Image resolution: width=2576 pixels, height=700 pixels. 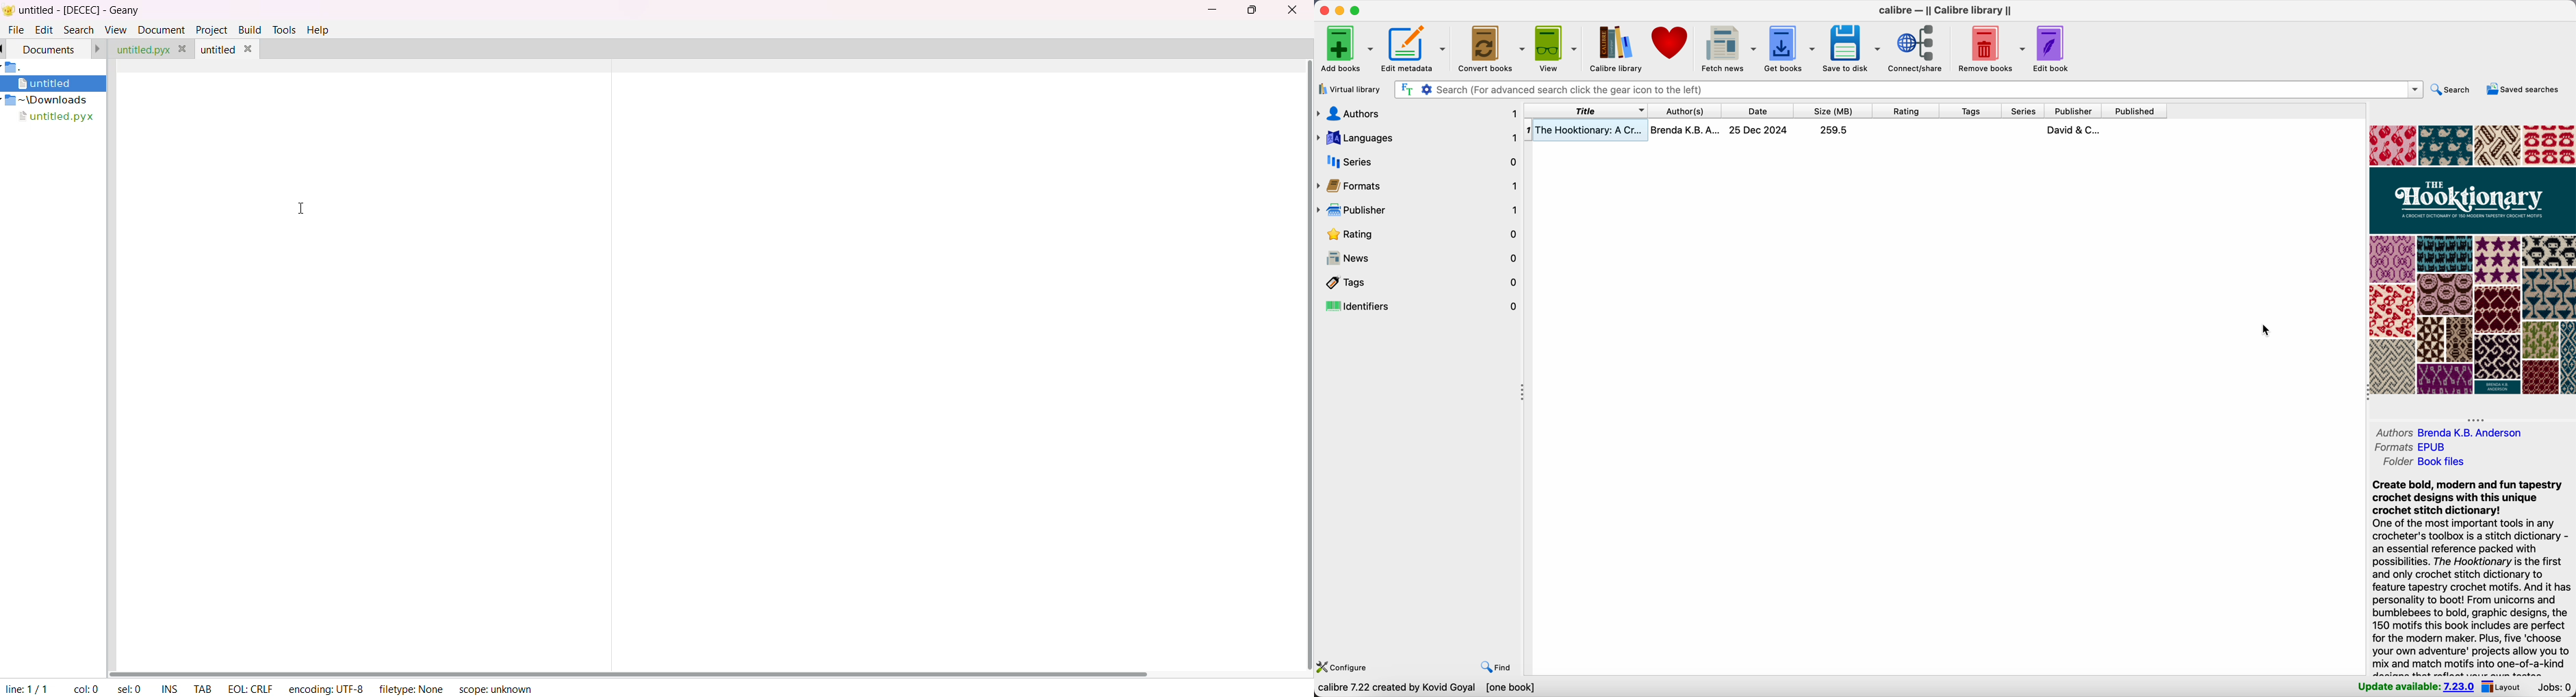 I want to click on book, so click(x=1846, y=132).